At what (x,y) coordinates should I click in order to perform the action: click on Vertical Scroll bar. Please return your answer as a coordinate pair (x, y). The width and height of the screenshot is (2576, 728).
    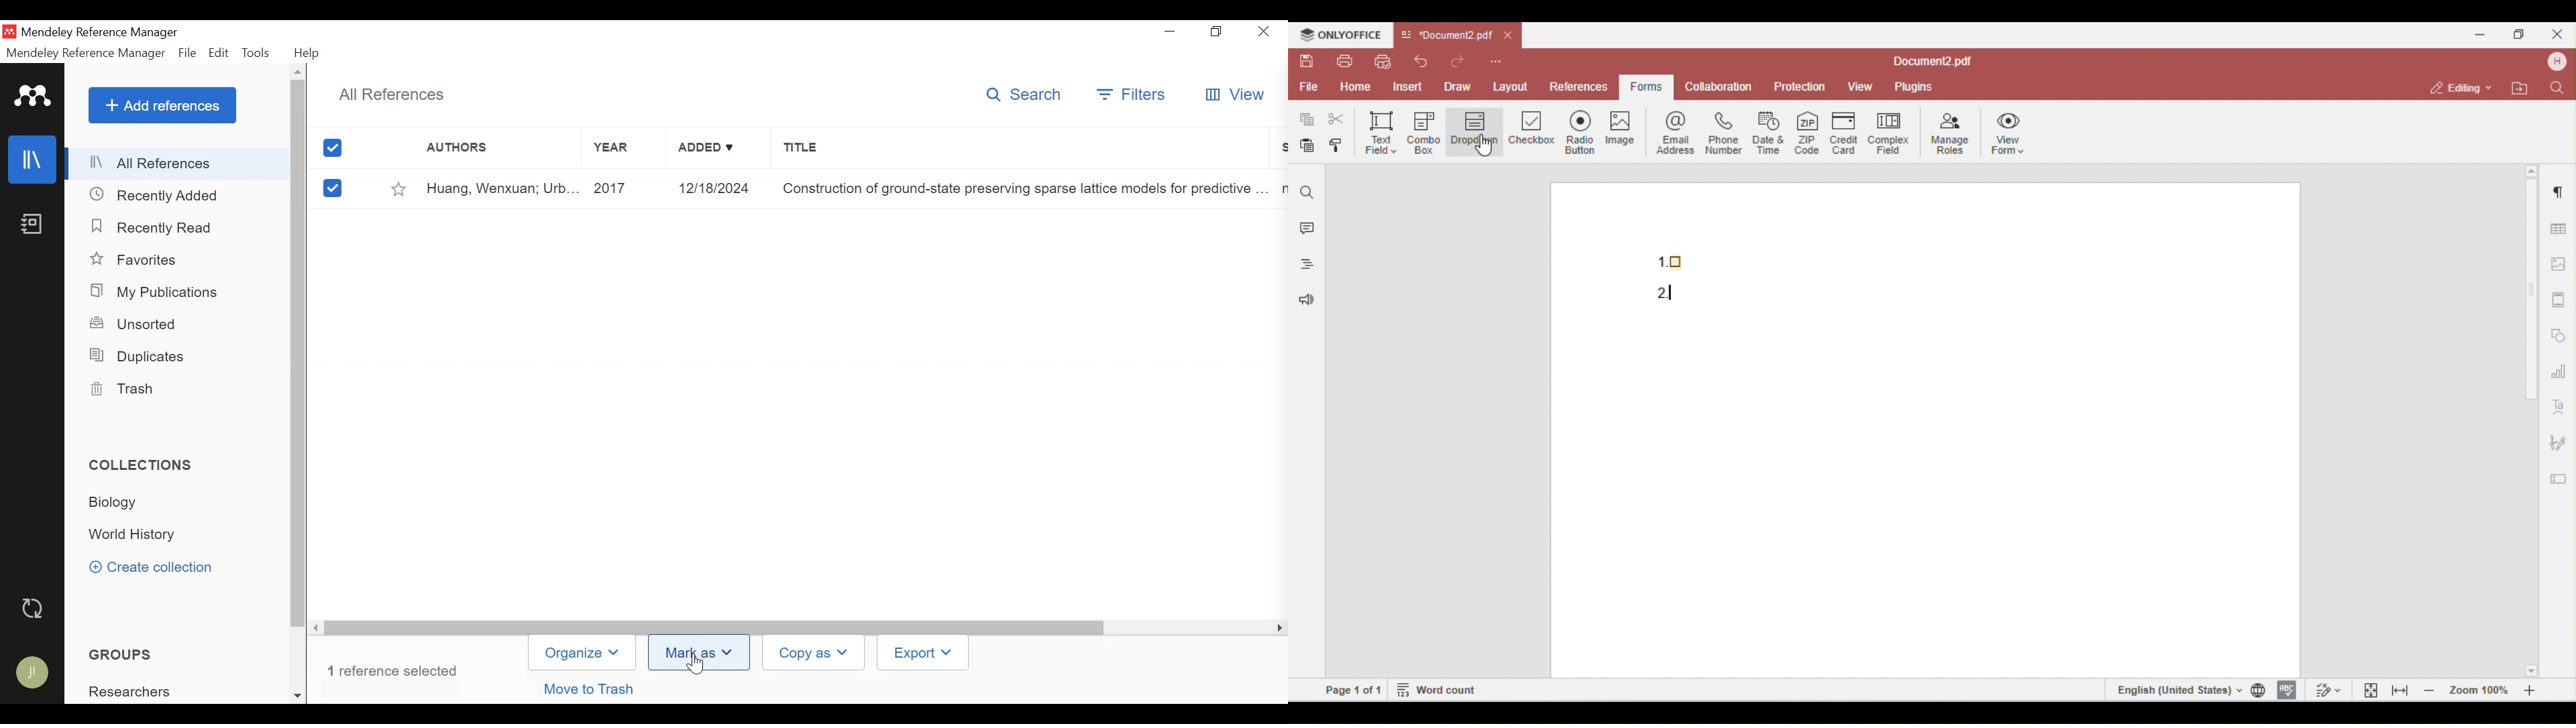
    Looking at the image, I should click on (714, 626).